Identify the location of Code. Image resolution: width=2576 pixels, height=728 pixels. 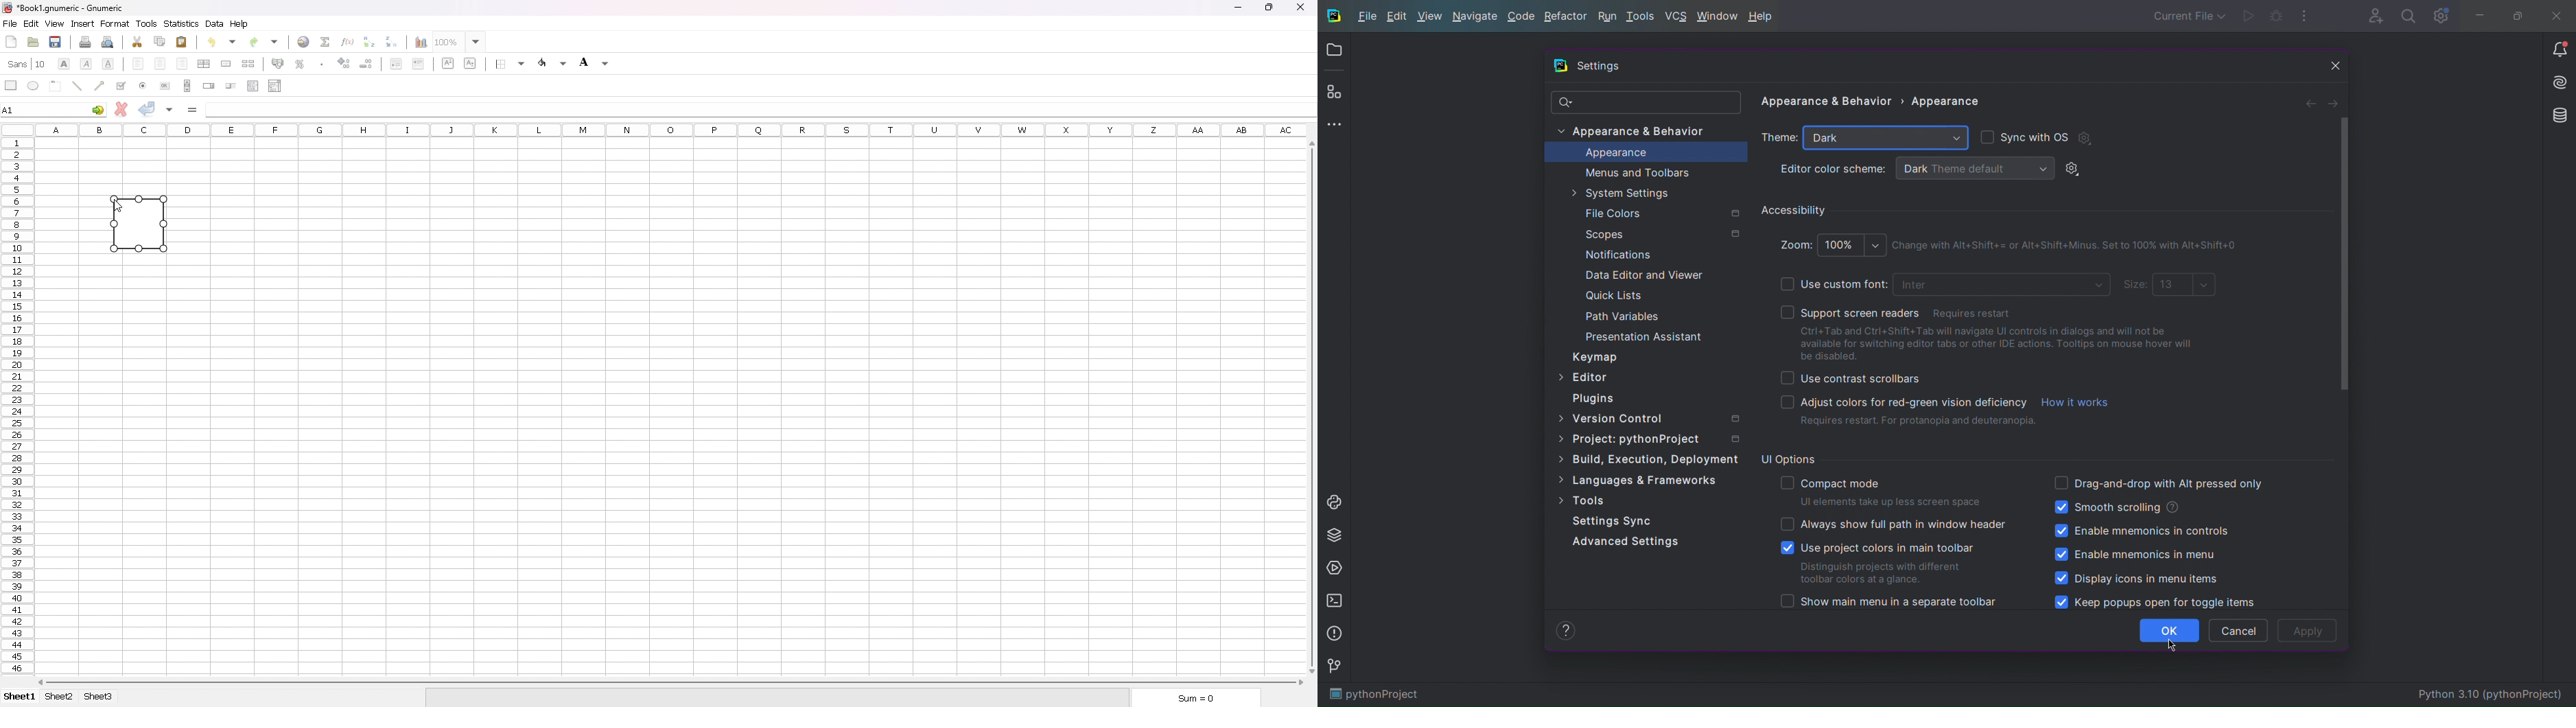
(1522, 16).